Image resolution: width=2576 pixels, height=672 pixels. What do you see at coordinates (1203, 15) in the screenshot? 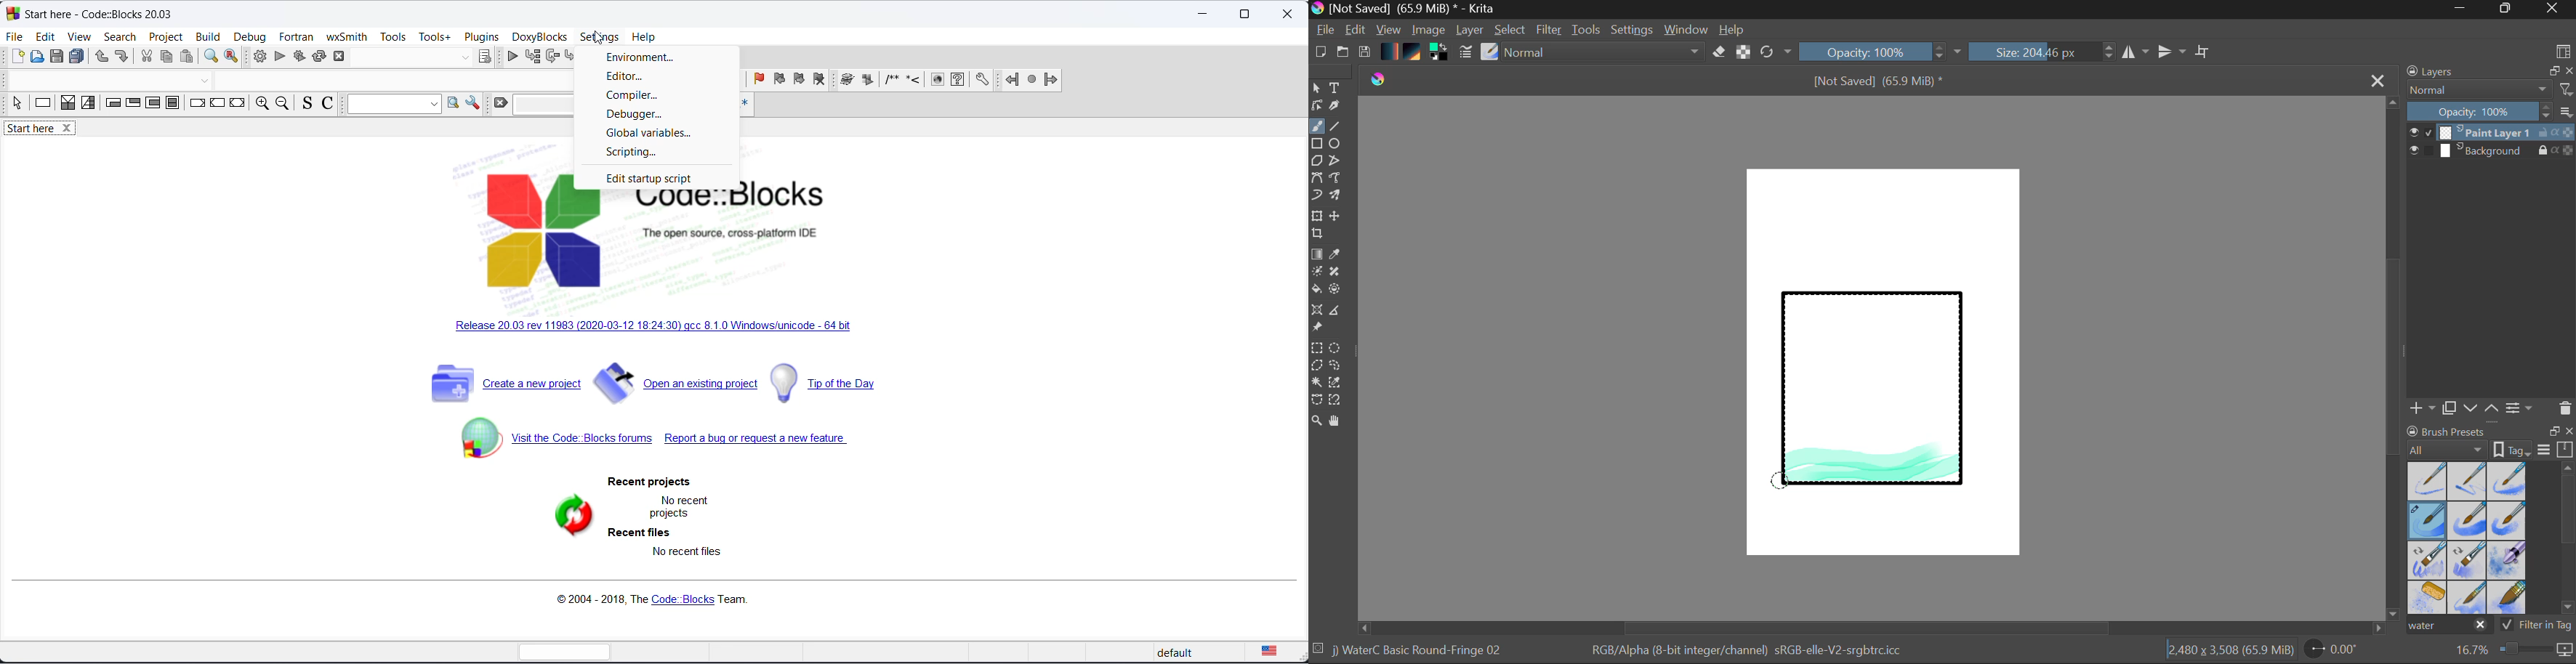
I see `minimize` at bounding box center [1203, 15].